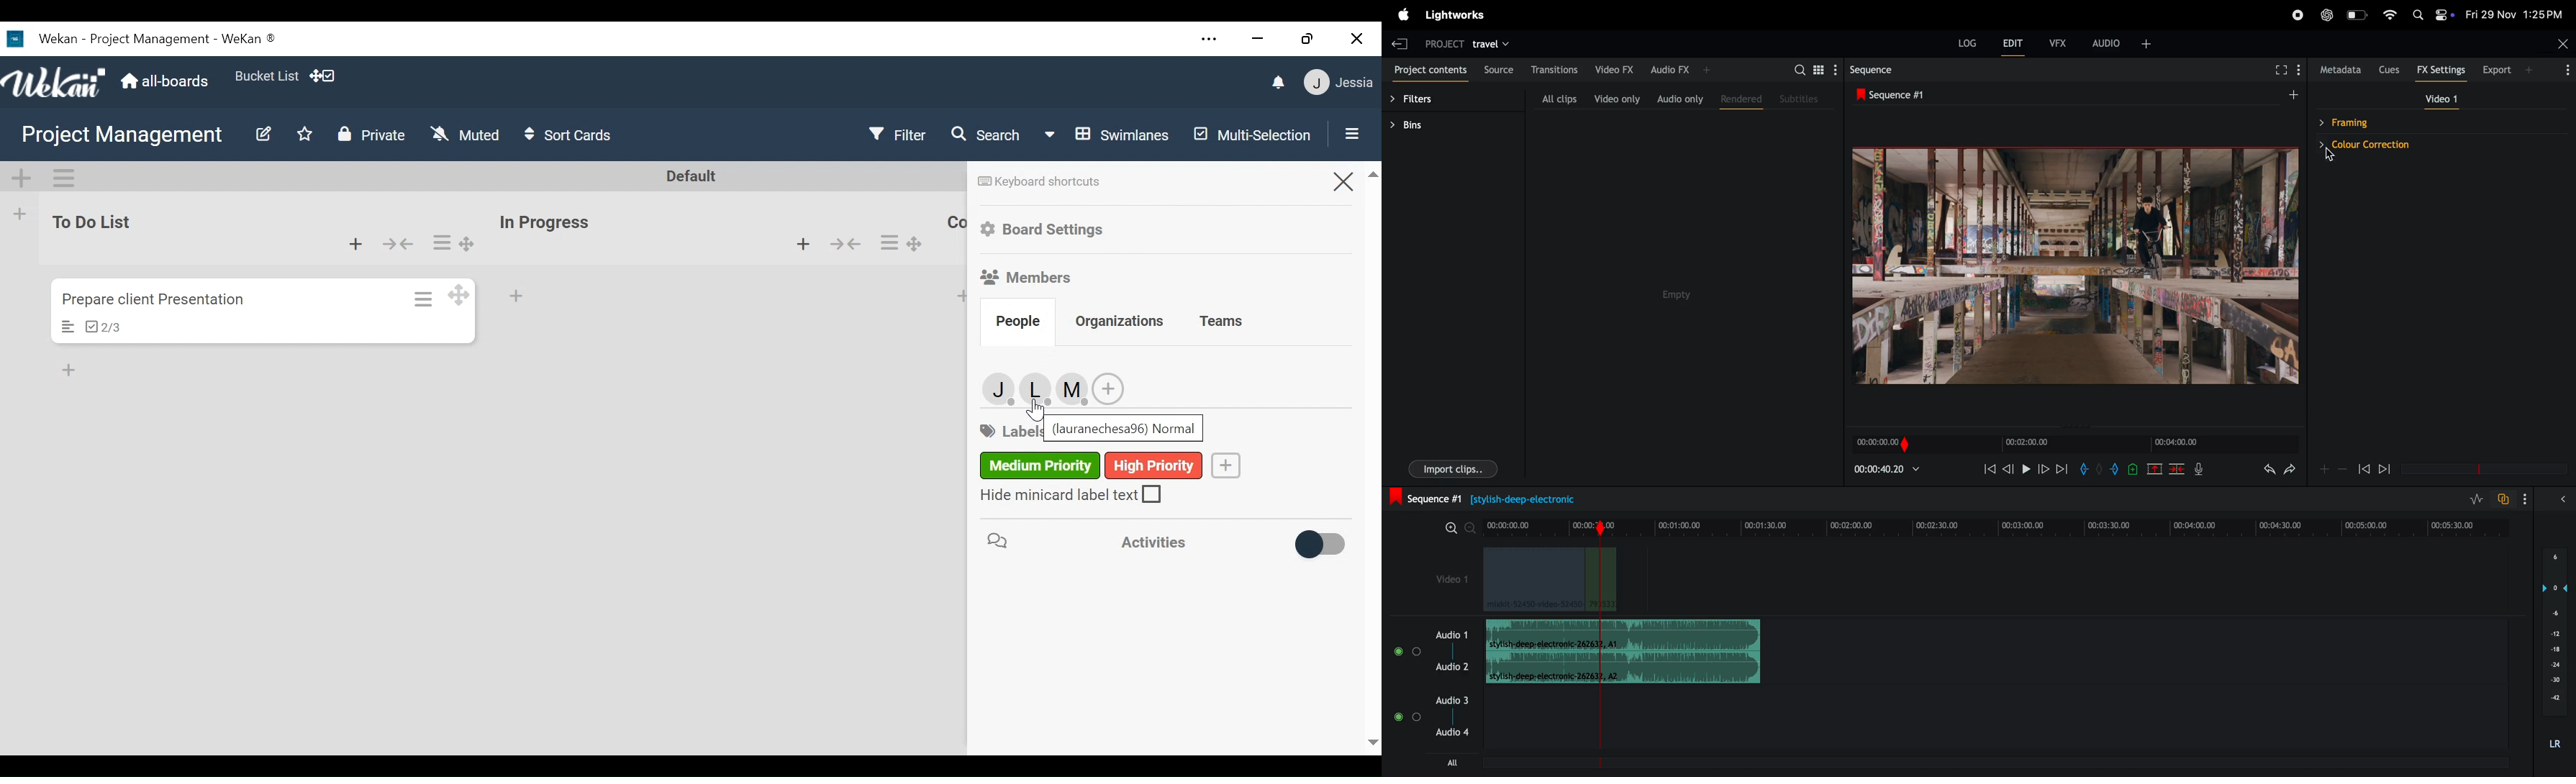  Describe the element at coordinates (1221, 322) in the screenshot. I see `Teams` at that location.